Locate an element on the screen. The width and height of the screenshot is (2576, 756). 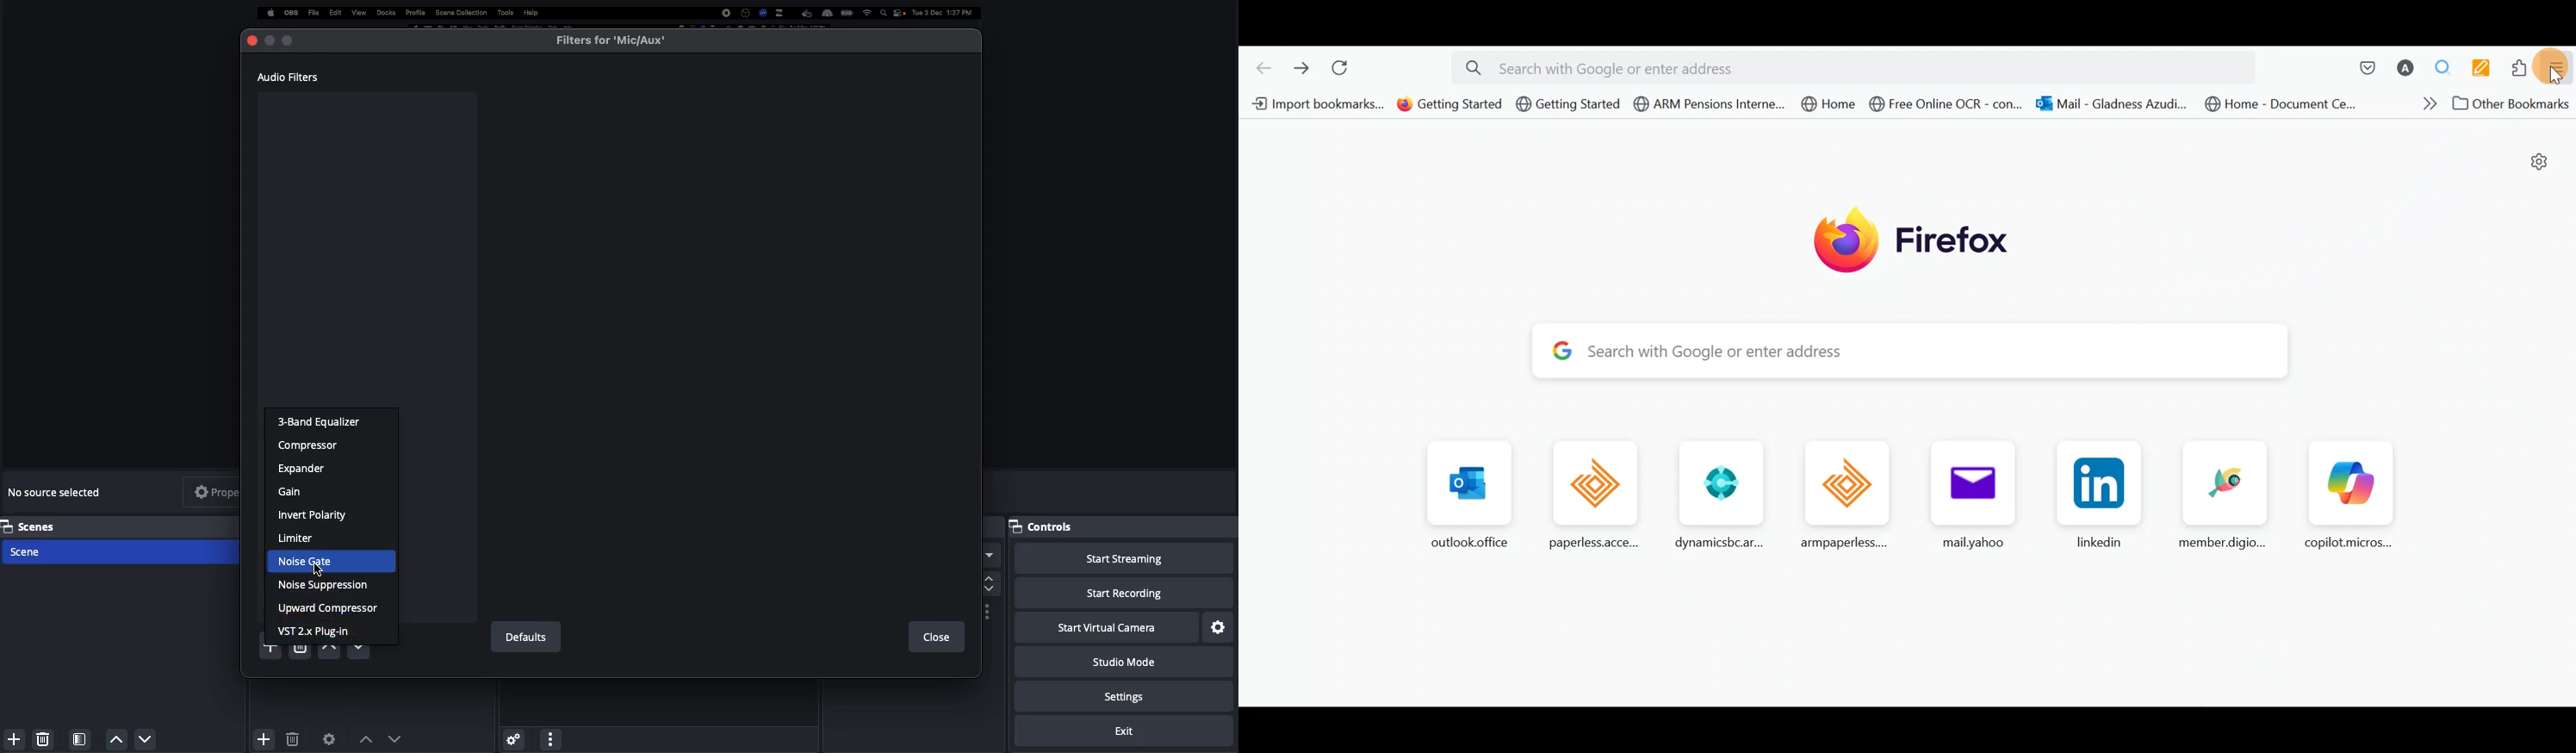
Settings is located at coordinates (512, 736).